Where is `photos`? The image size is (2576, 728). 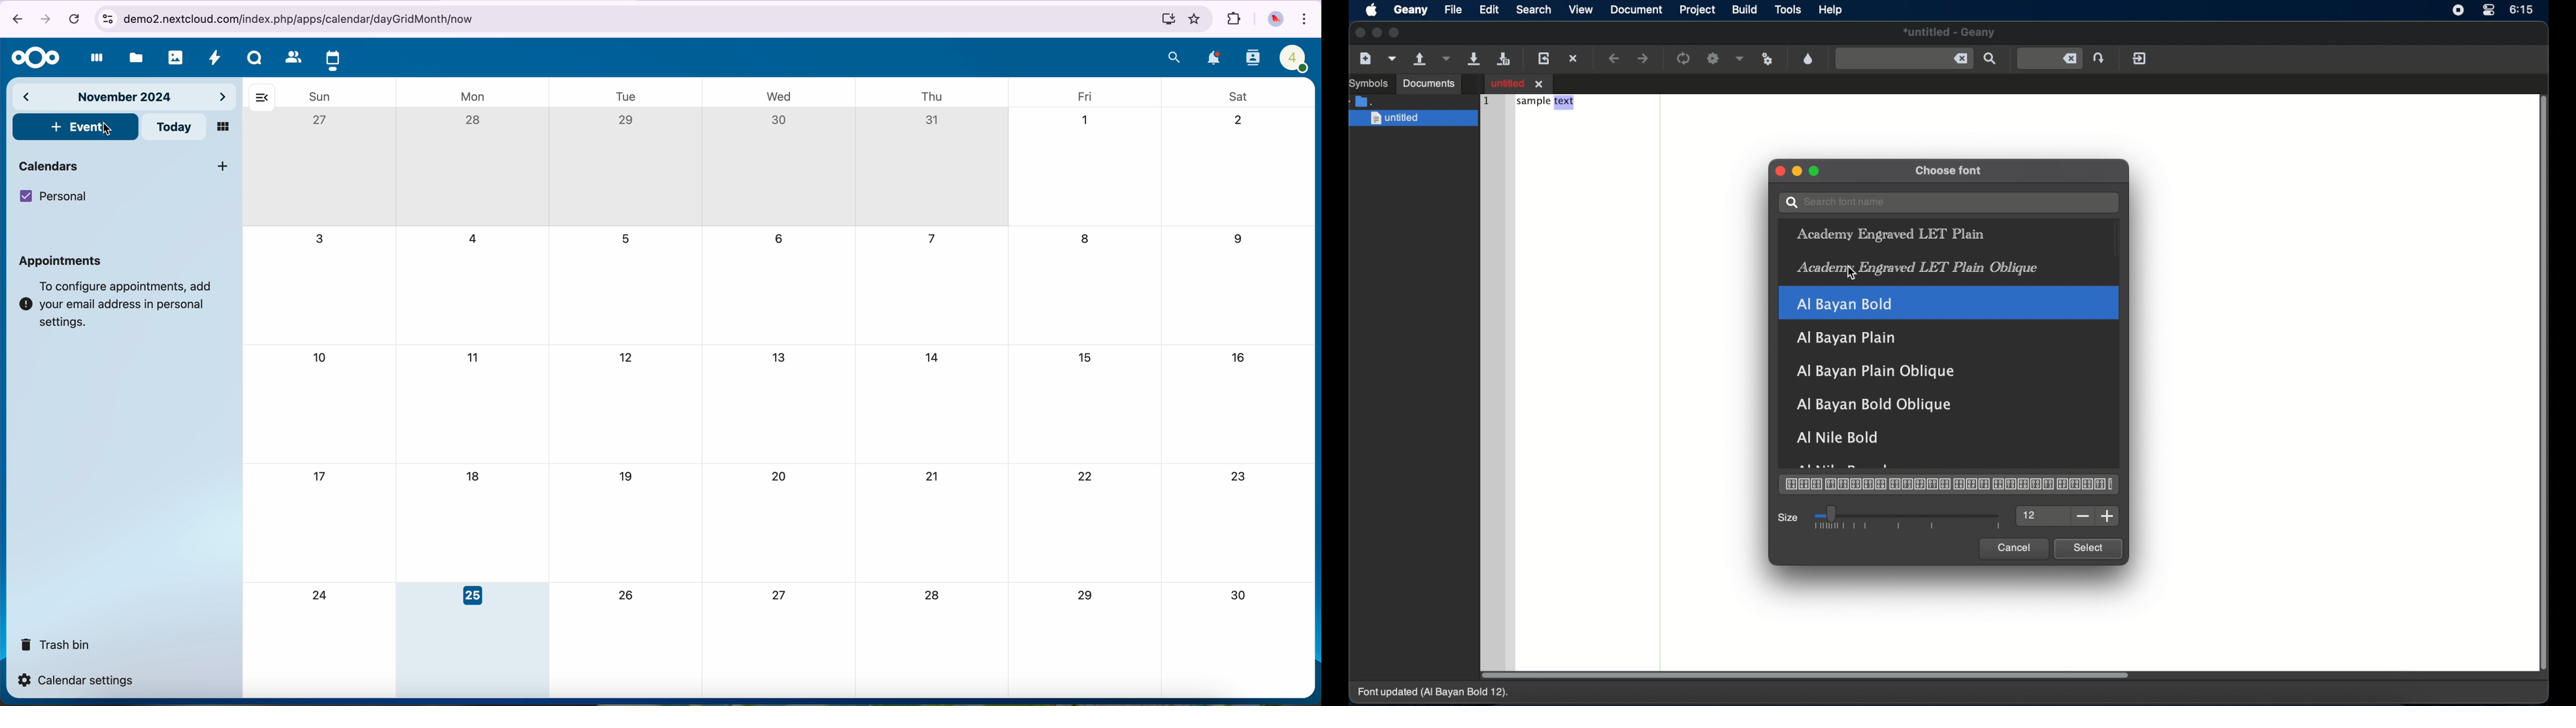
photos is located at coordinates (176, 58).